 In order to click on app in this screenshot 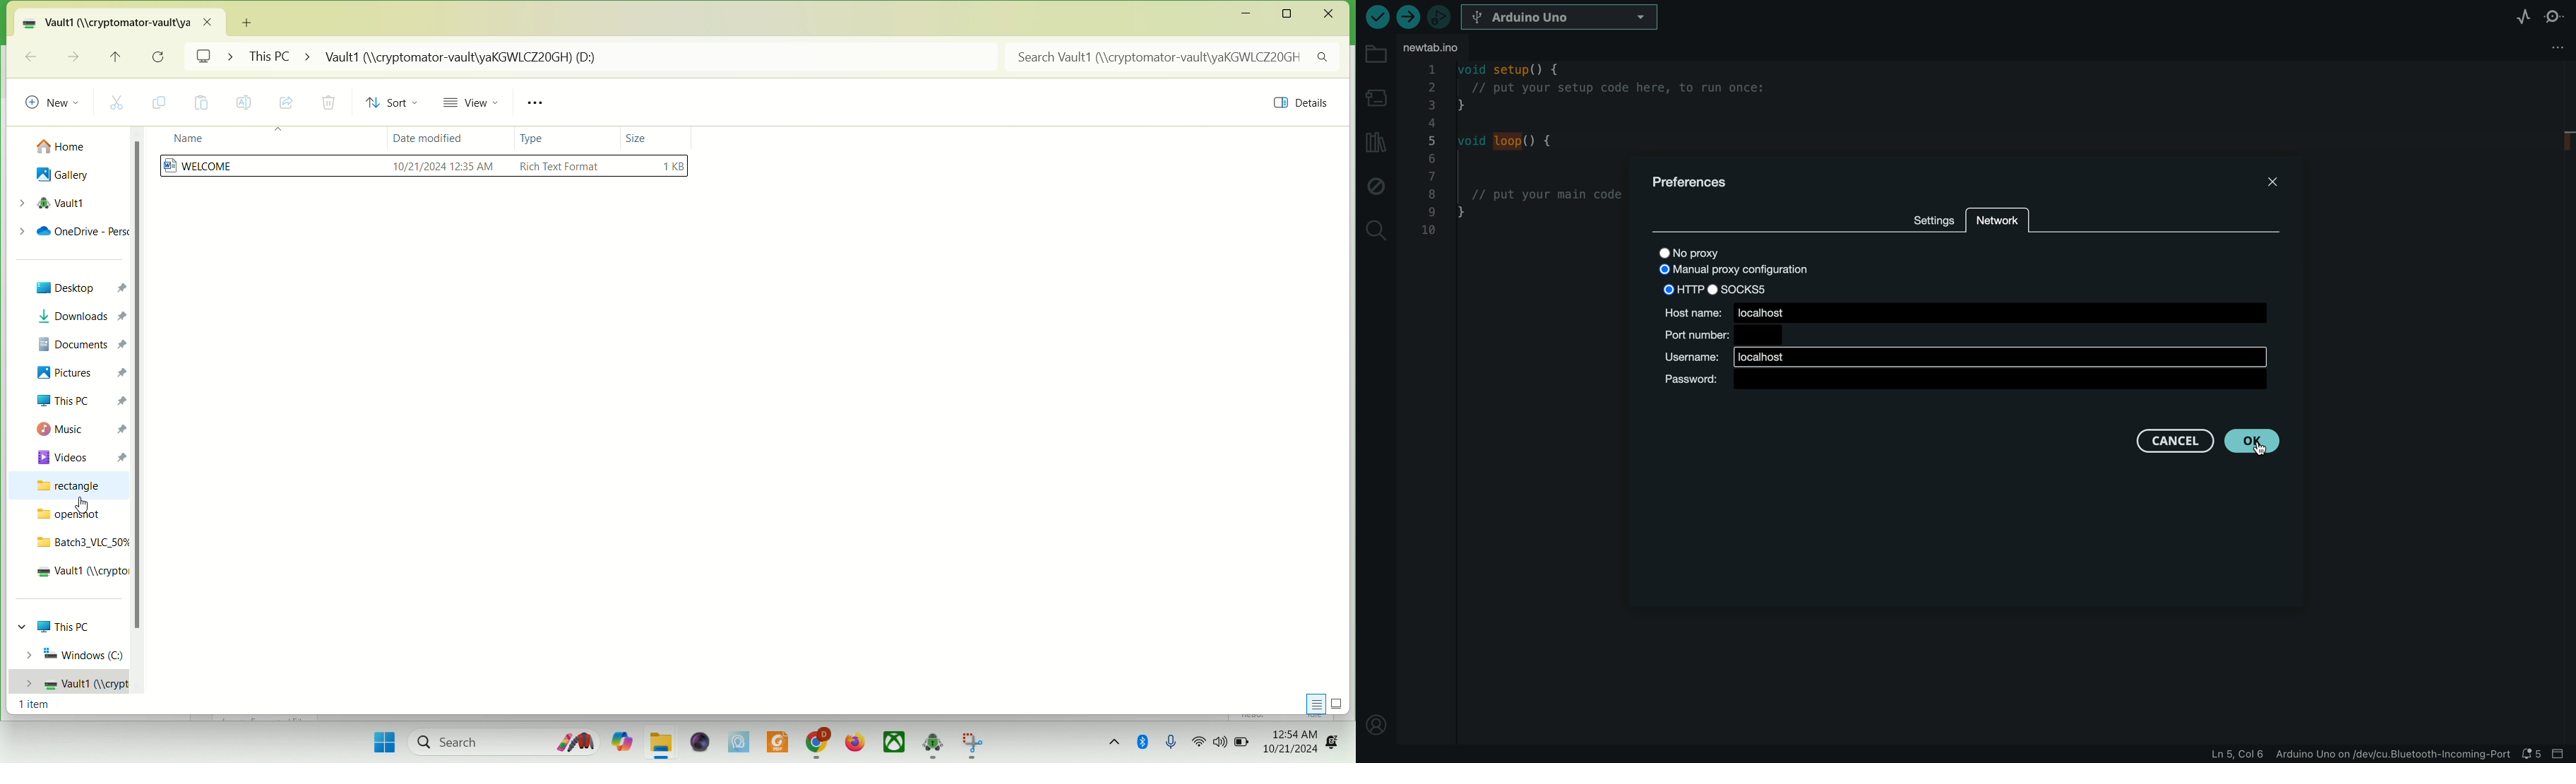, I will do `click(972, 745)`.